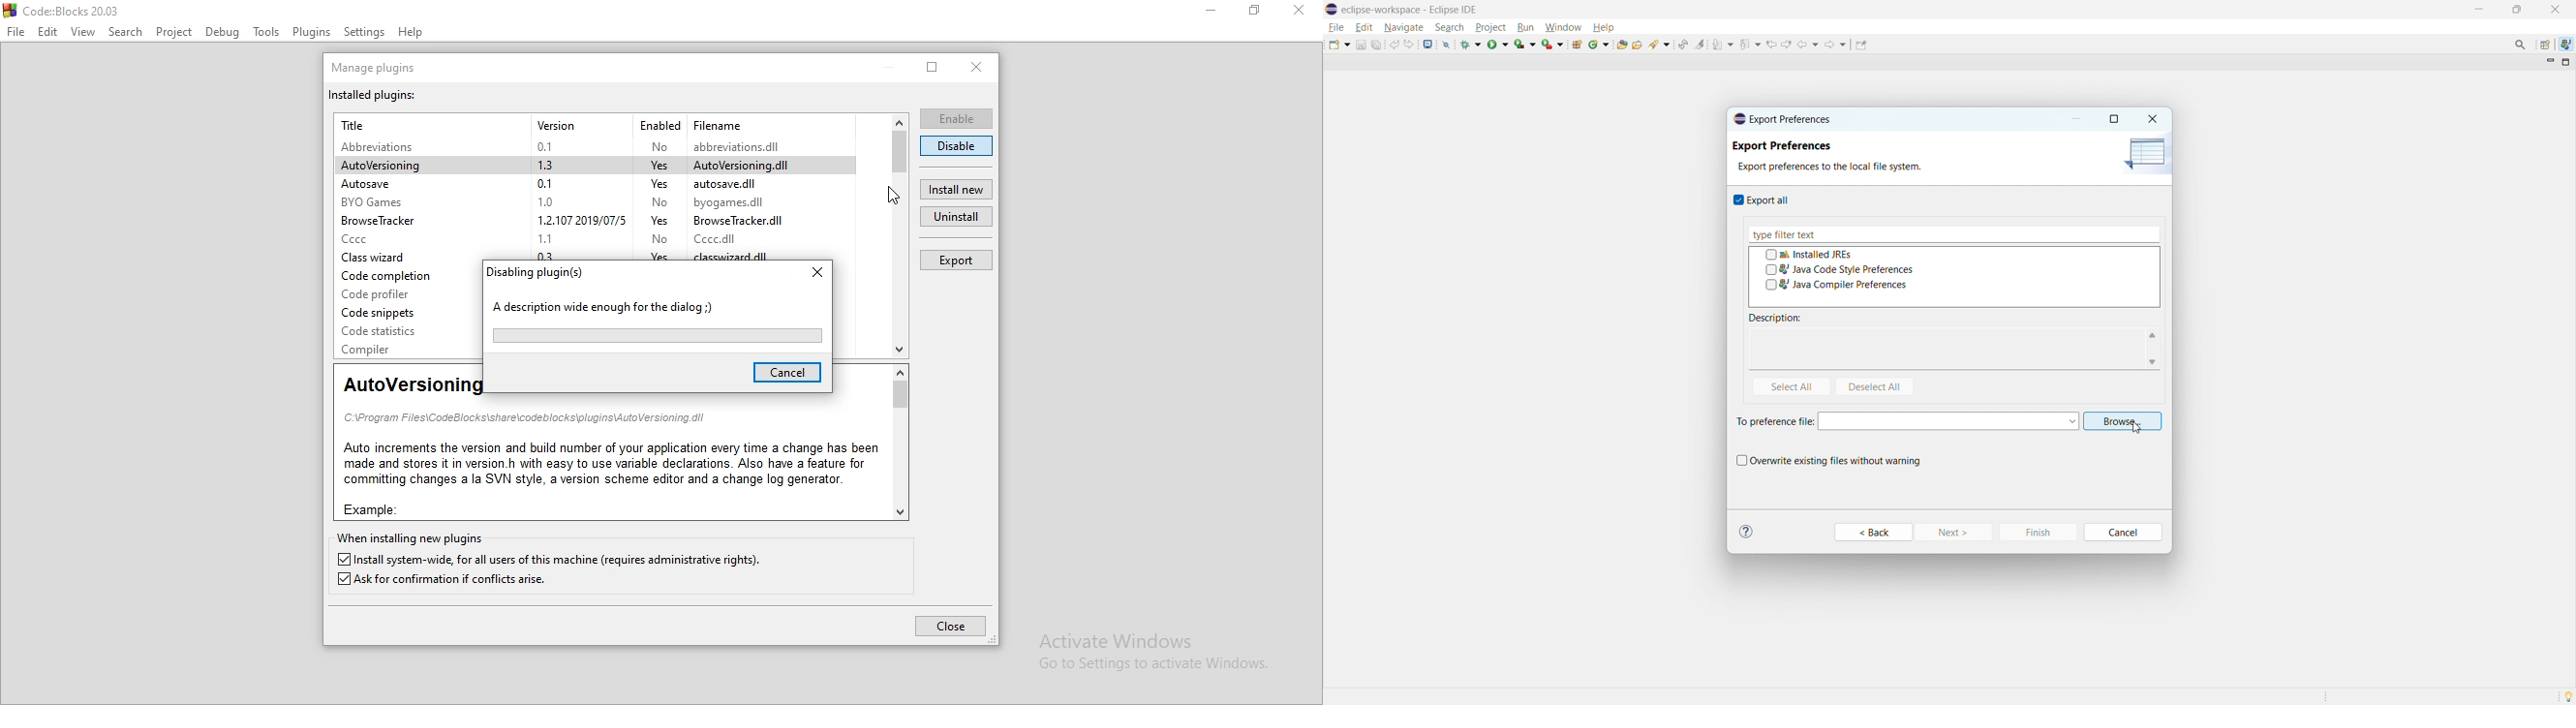  What do you see at coordinates (899, 372) in the screenshot?
I see `scroll up` at bounding box center [899, 372].